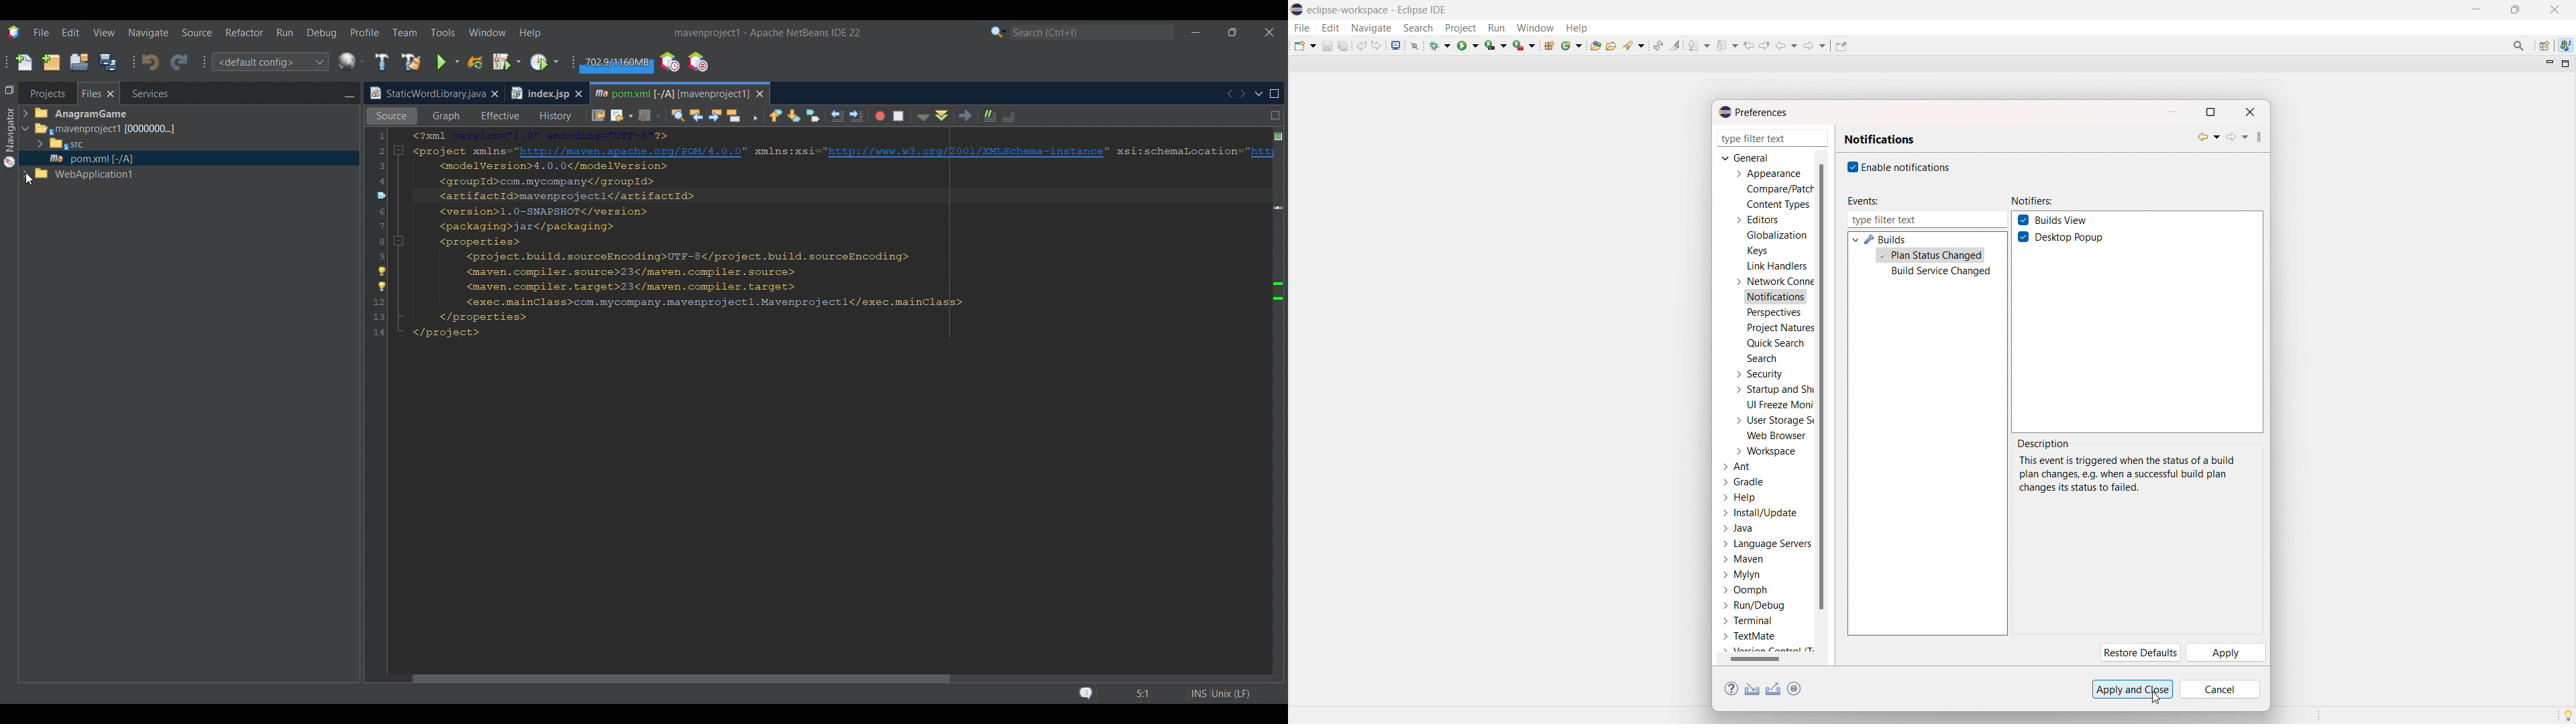 The width and height of the screenshot is (2576, 728). Describe the element at coordinates (1786, 46) in the screenshot. I see `back` at that location.